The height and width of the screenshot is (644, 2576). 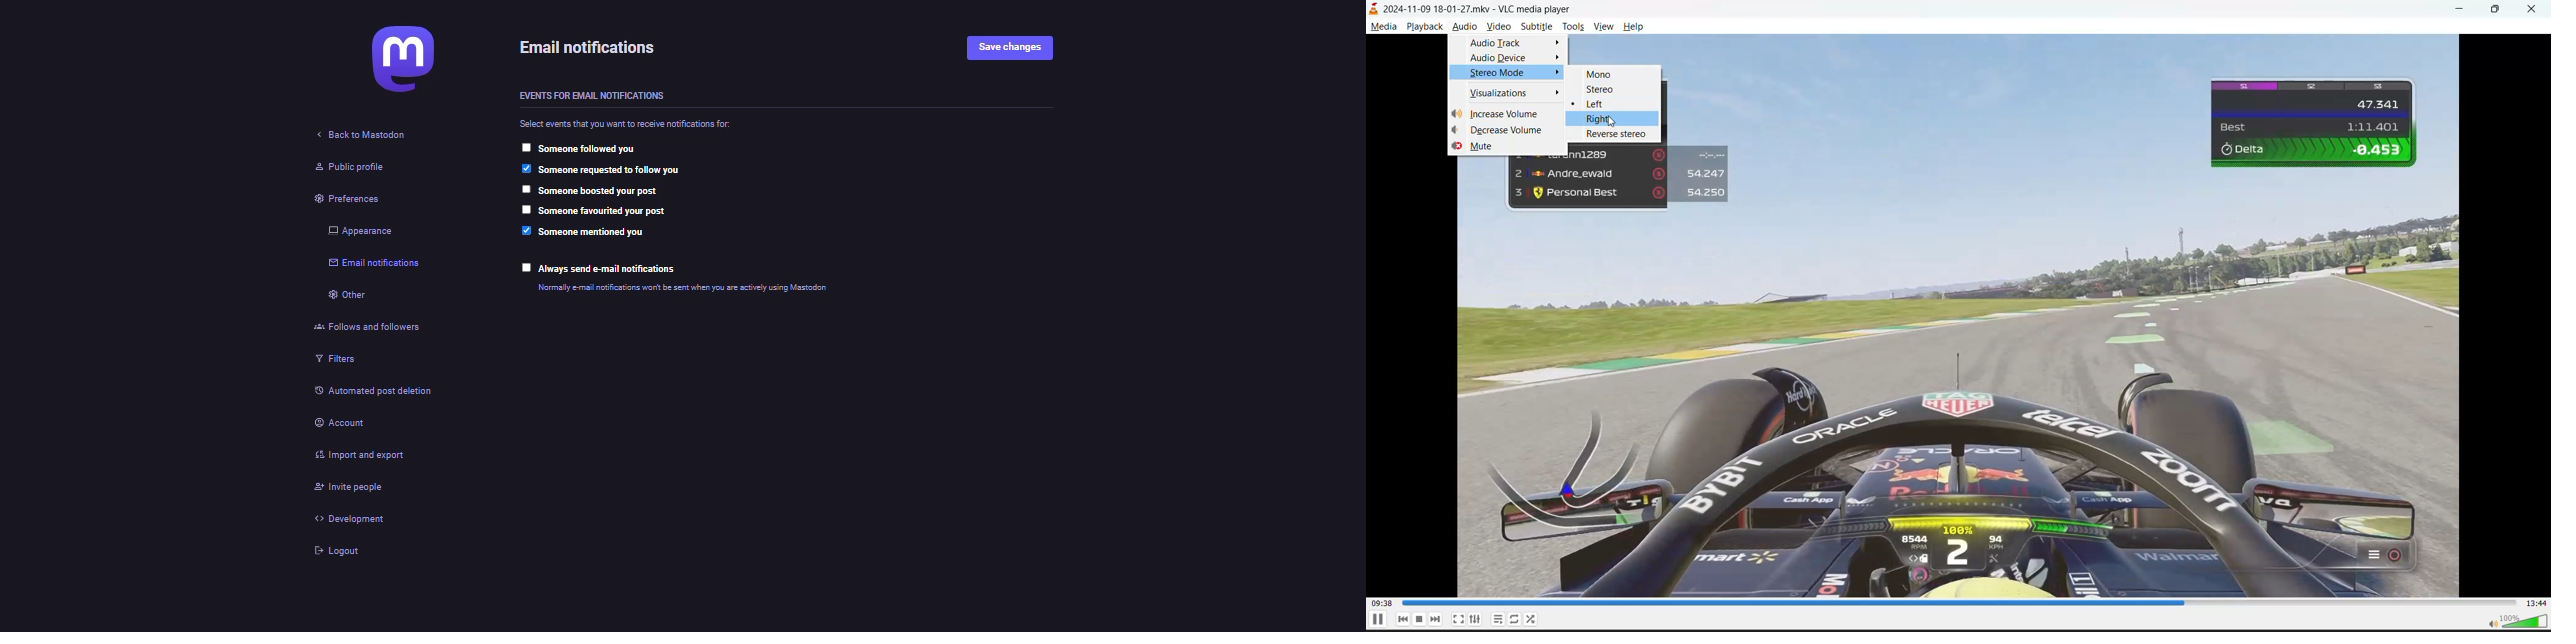 What do you see at coordinates (376, 266) in the screenshot?
I see `email notifications` at bounding box center [376, 266].